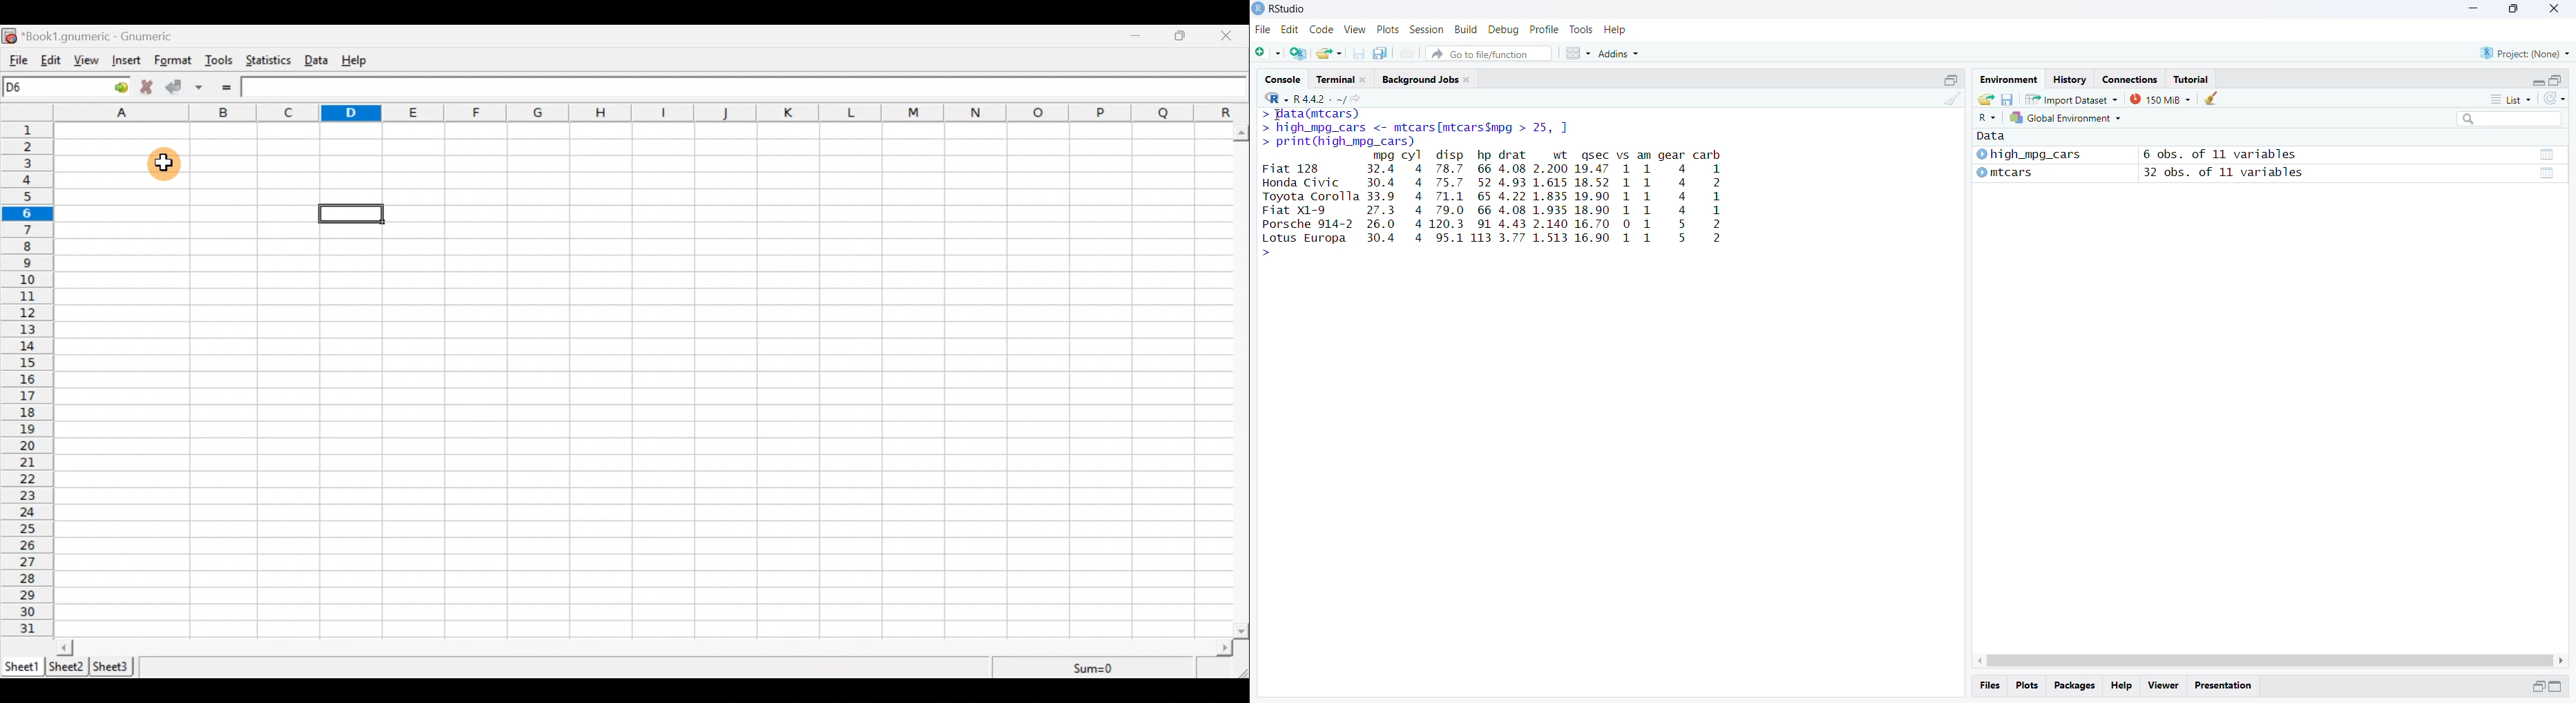  What do you see at coordinates (1242, 133) in the screenshot?
I see `scroll up` at bounding box center [1242, 133].